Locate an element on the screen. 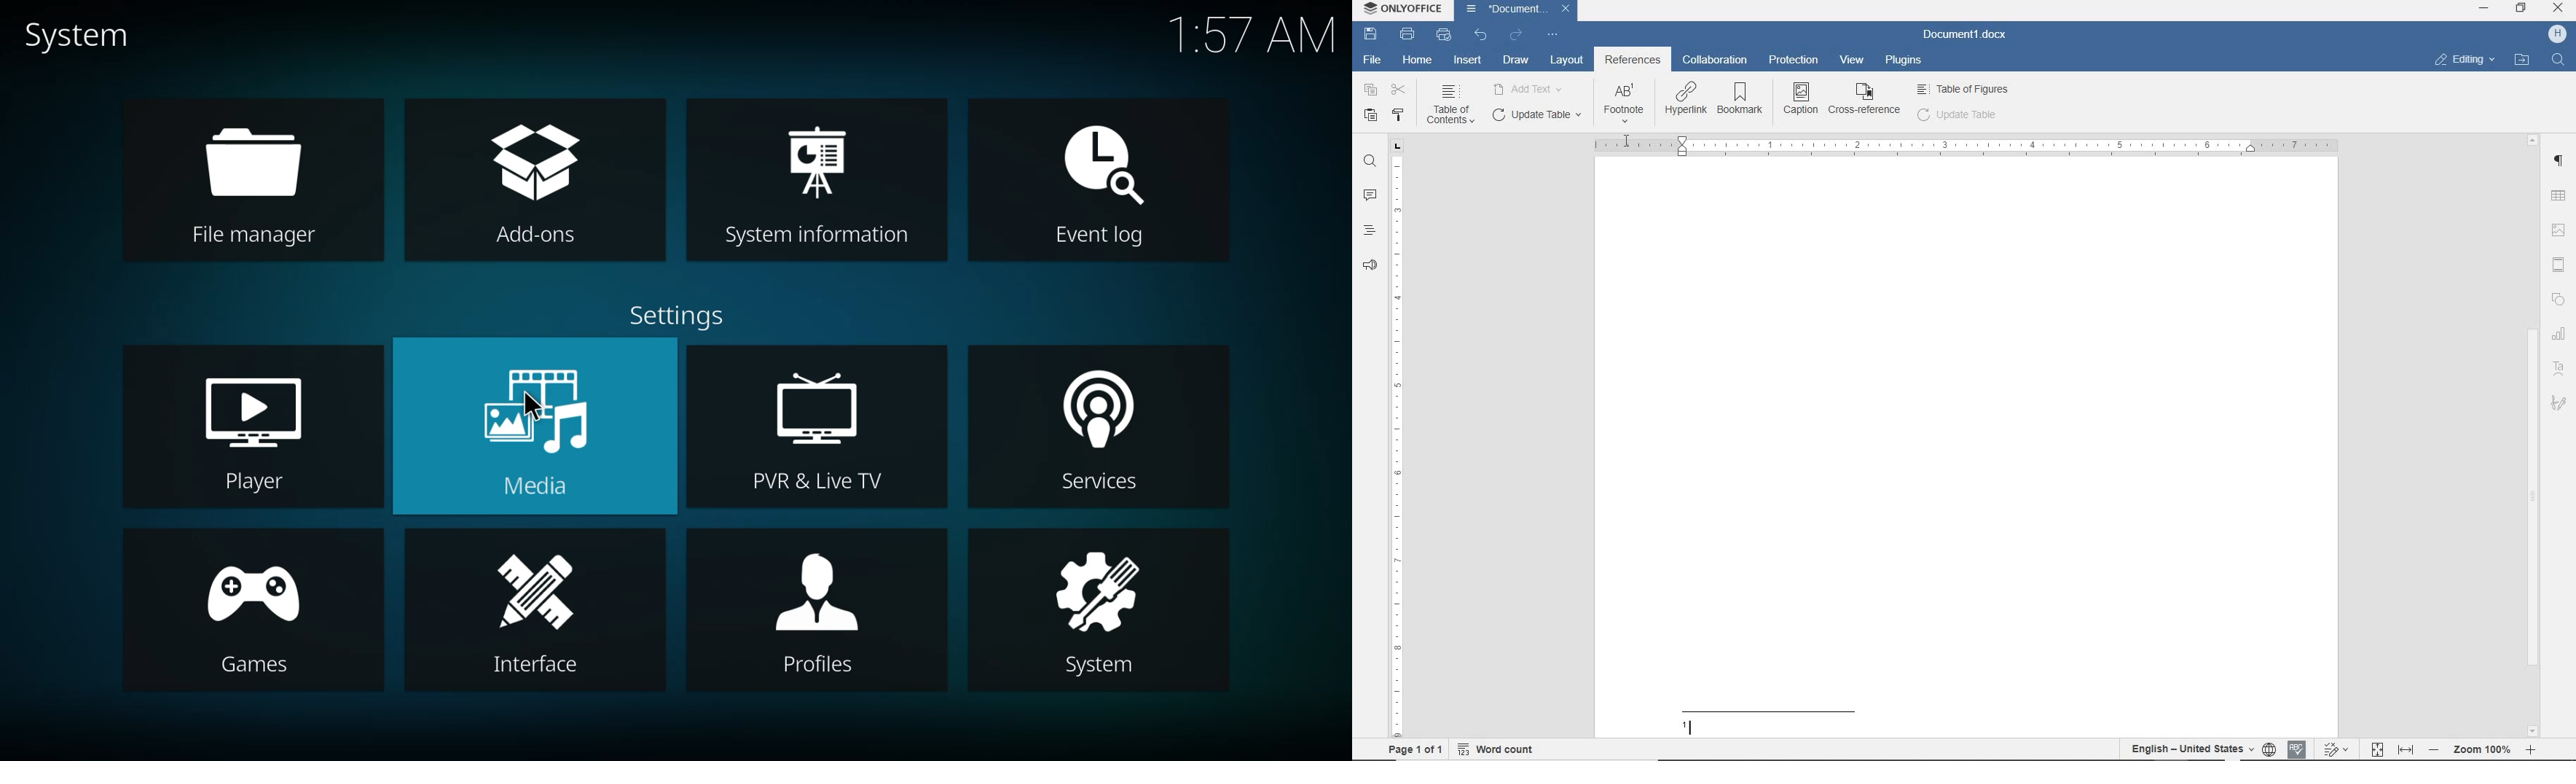 This screenshot has width=2576, height=784. interface is located at coordinates (534, 610).